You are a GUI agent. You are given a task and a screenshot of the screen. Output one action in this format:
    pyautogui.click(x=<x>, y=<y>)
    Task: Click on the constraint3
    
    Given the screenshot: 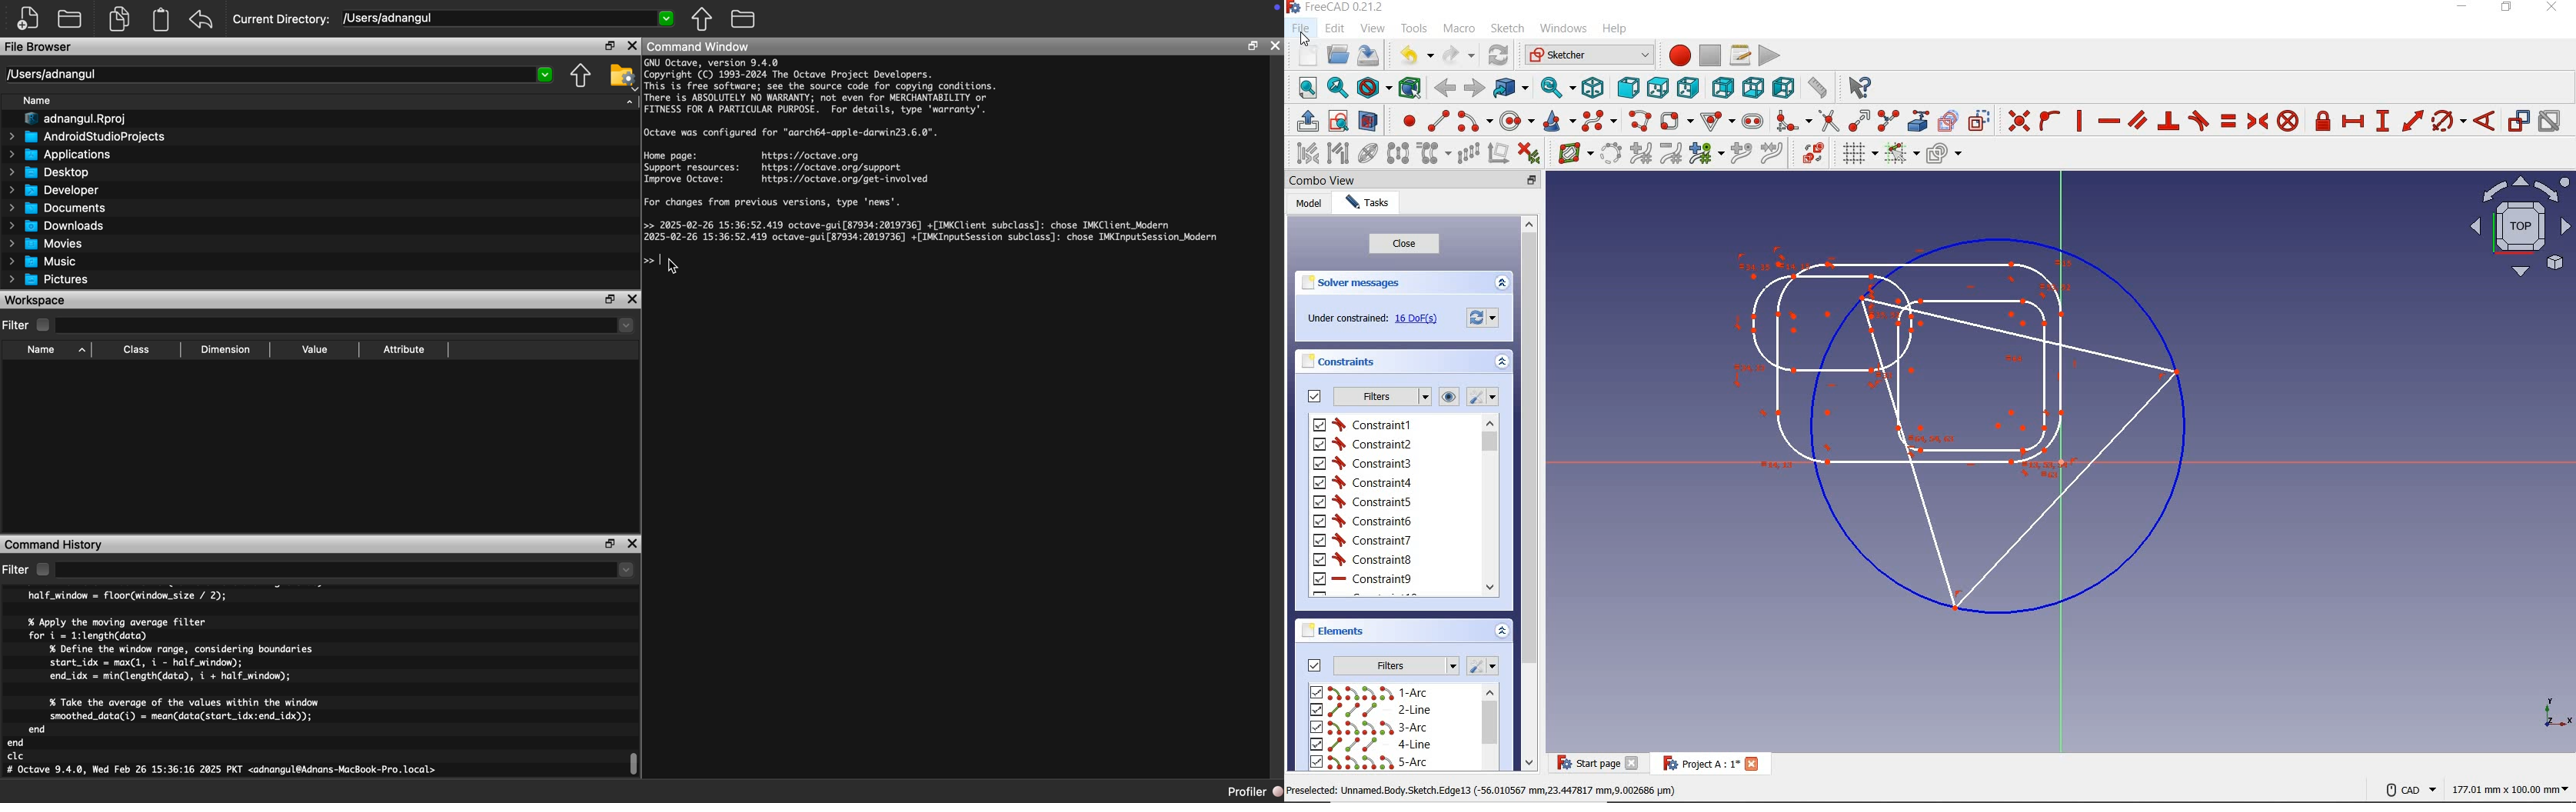 What is the action you would take?
    pyautogui.click(x=1363, y=463)
    